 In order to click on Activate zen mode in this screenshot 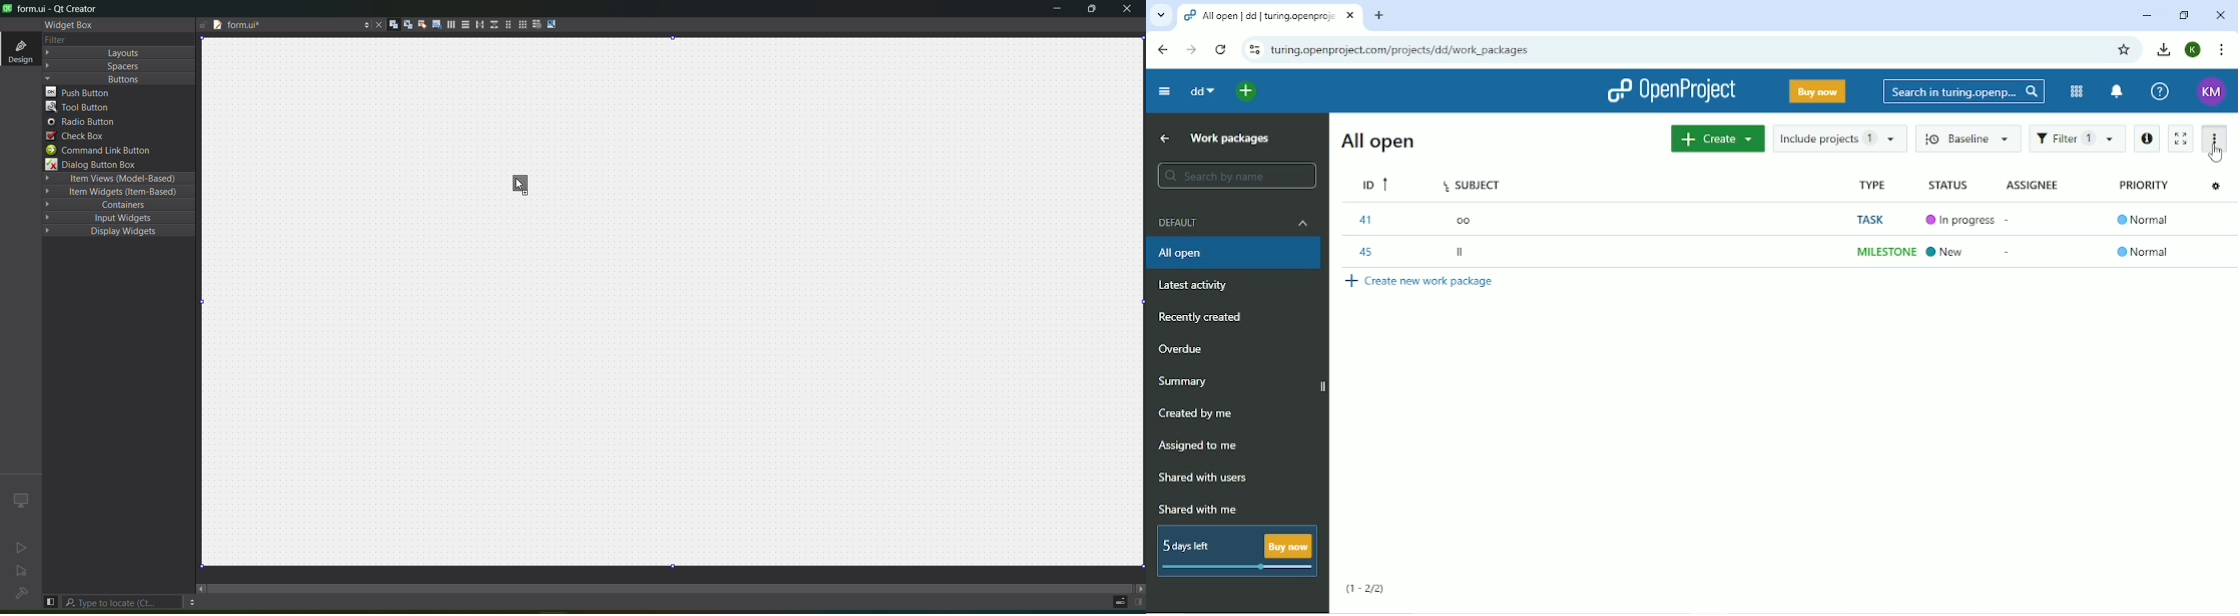, I will do `click(2181, 138)`.